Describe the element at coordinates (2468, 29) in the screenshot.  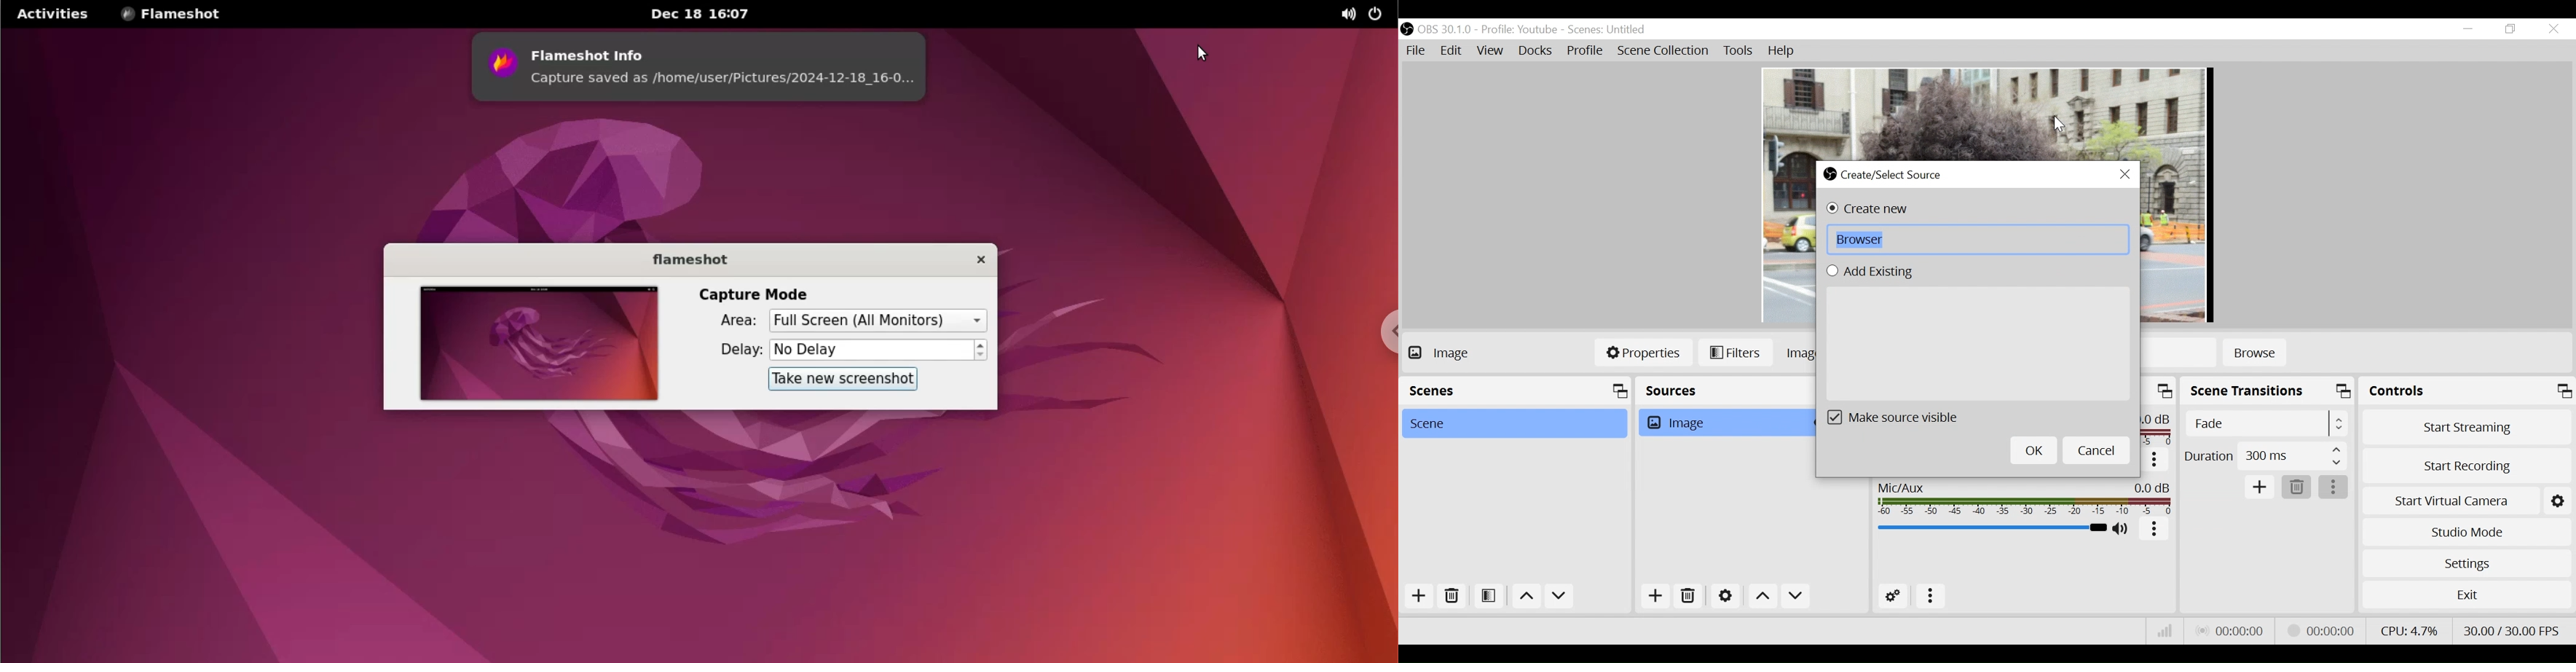
I see `minimize` at that location.